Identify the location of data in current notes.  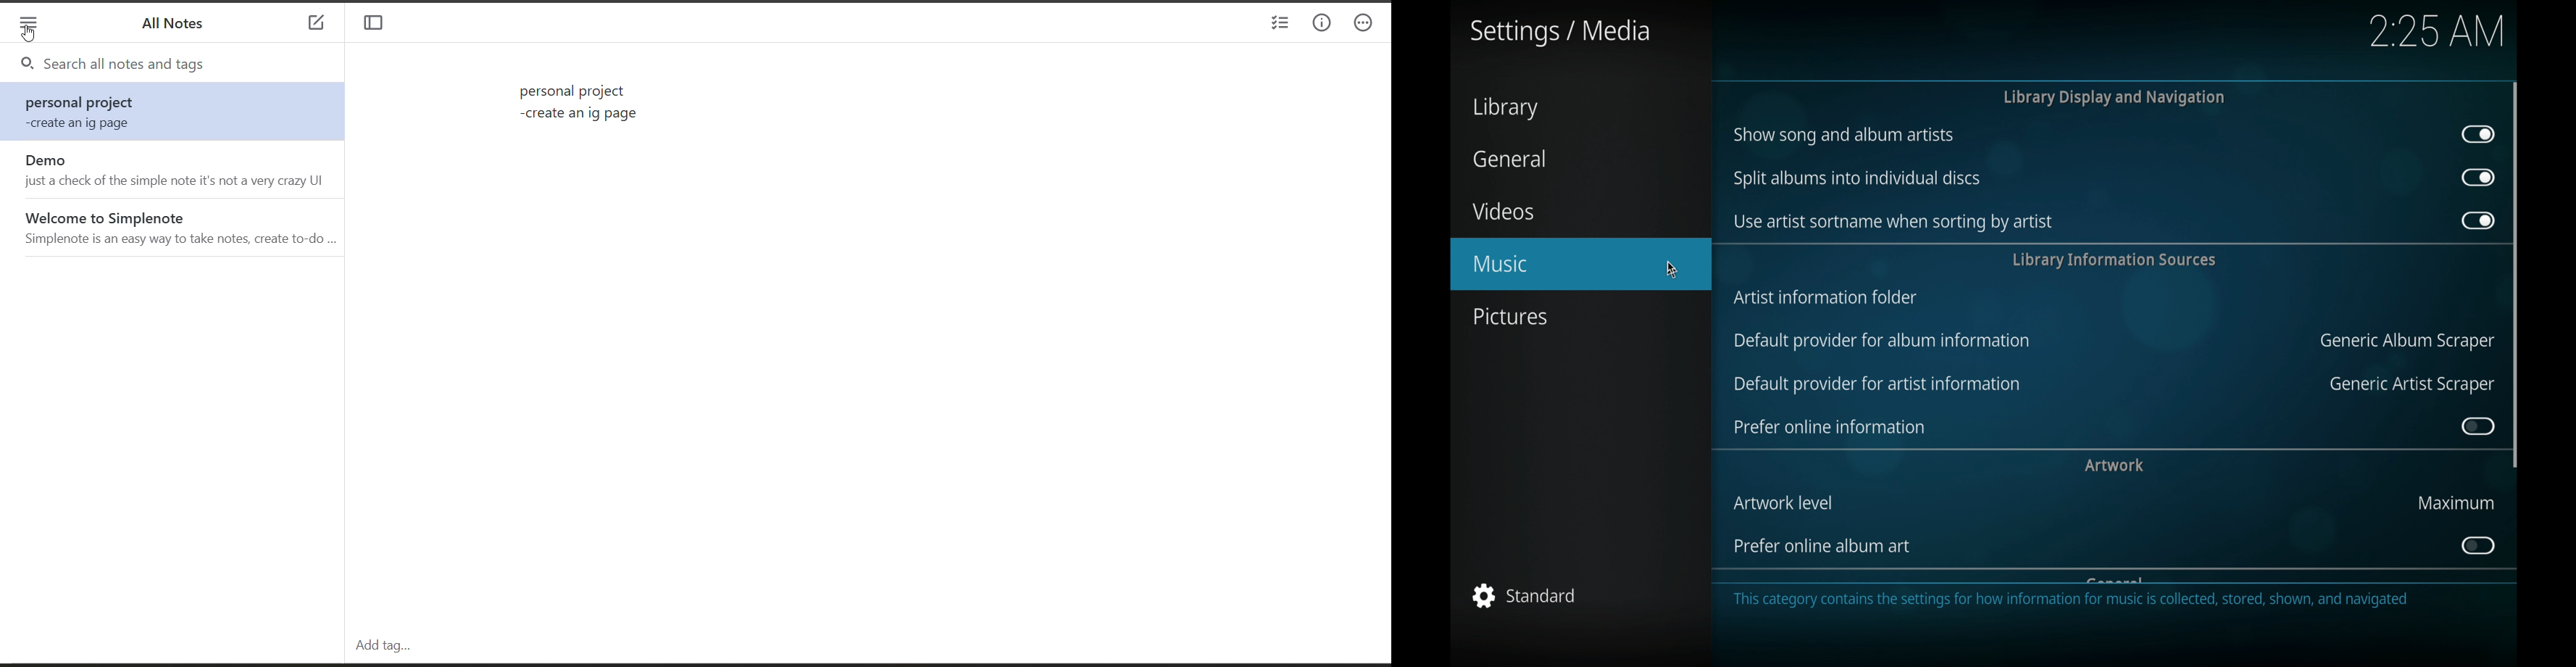
(582, 105).